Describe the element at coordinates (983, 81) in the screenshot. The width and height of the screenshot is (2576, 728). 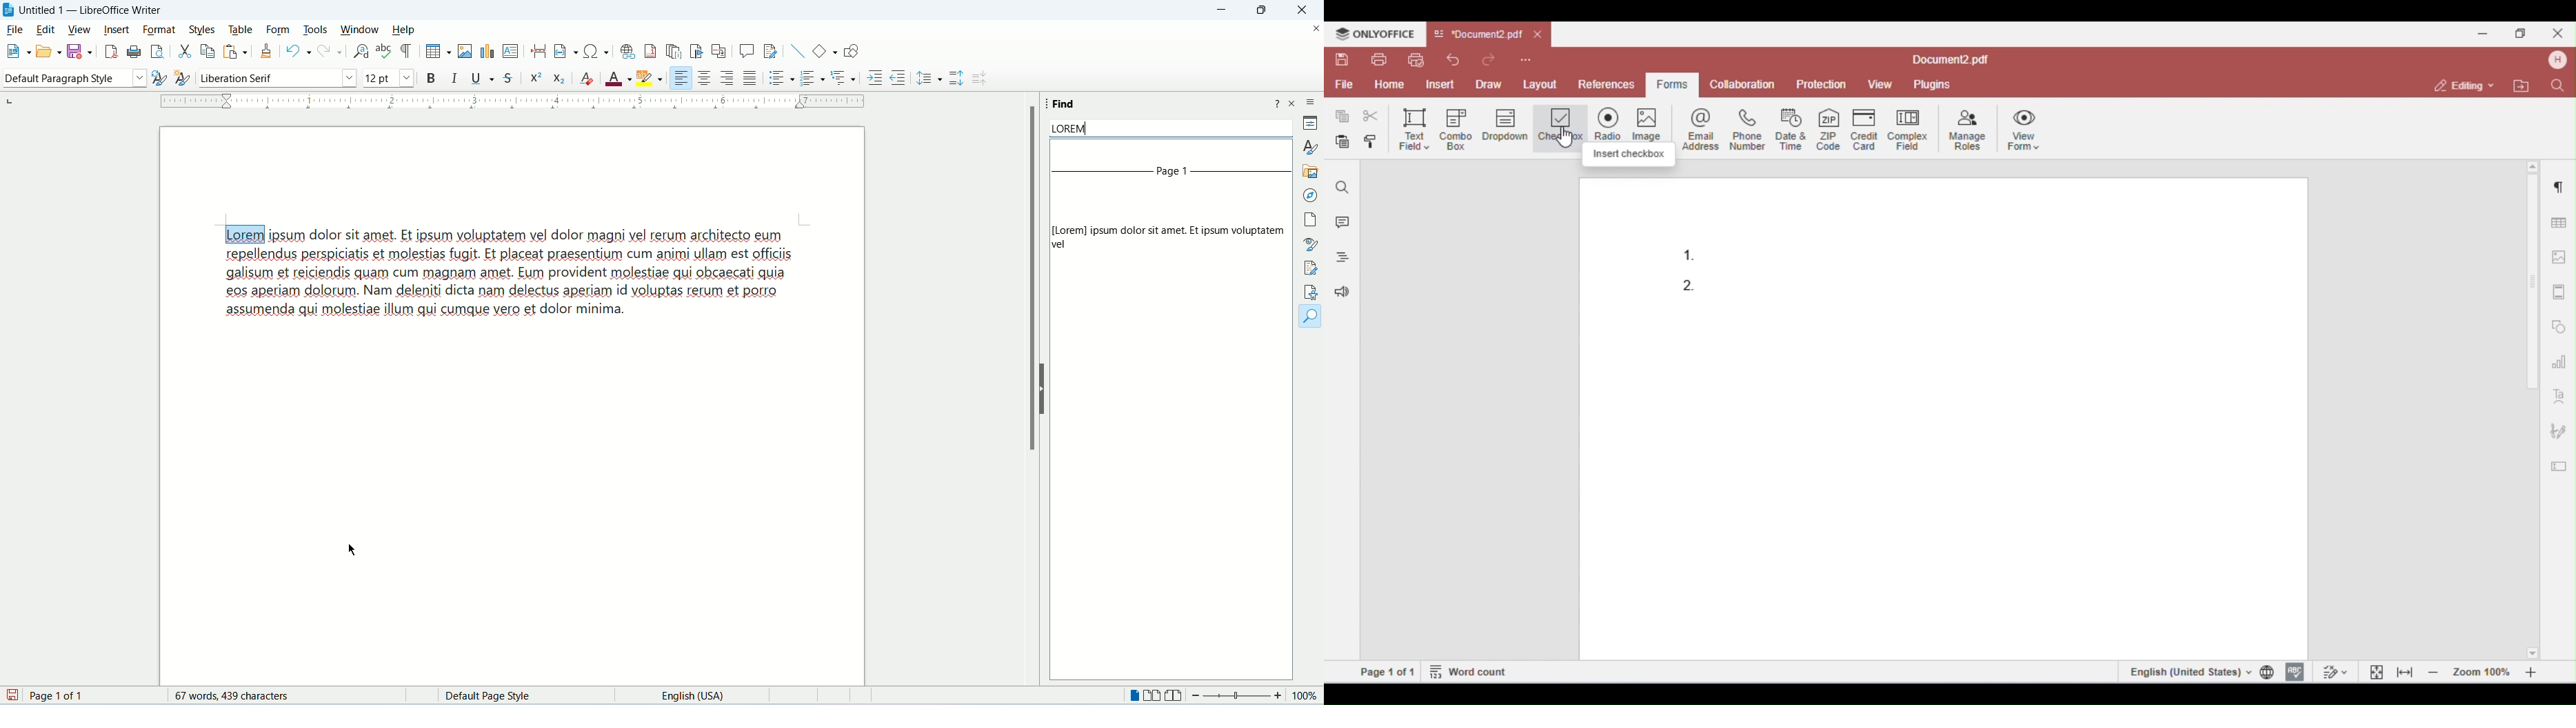
I see `icon` at that location.